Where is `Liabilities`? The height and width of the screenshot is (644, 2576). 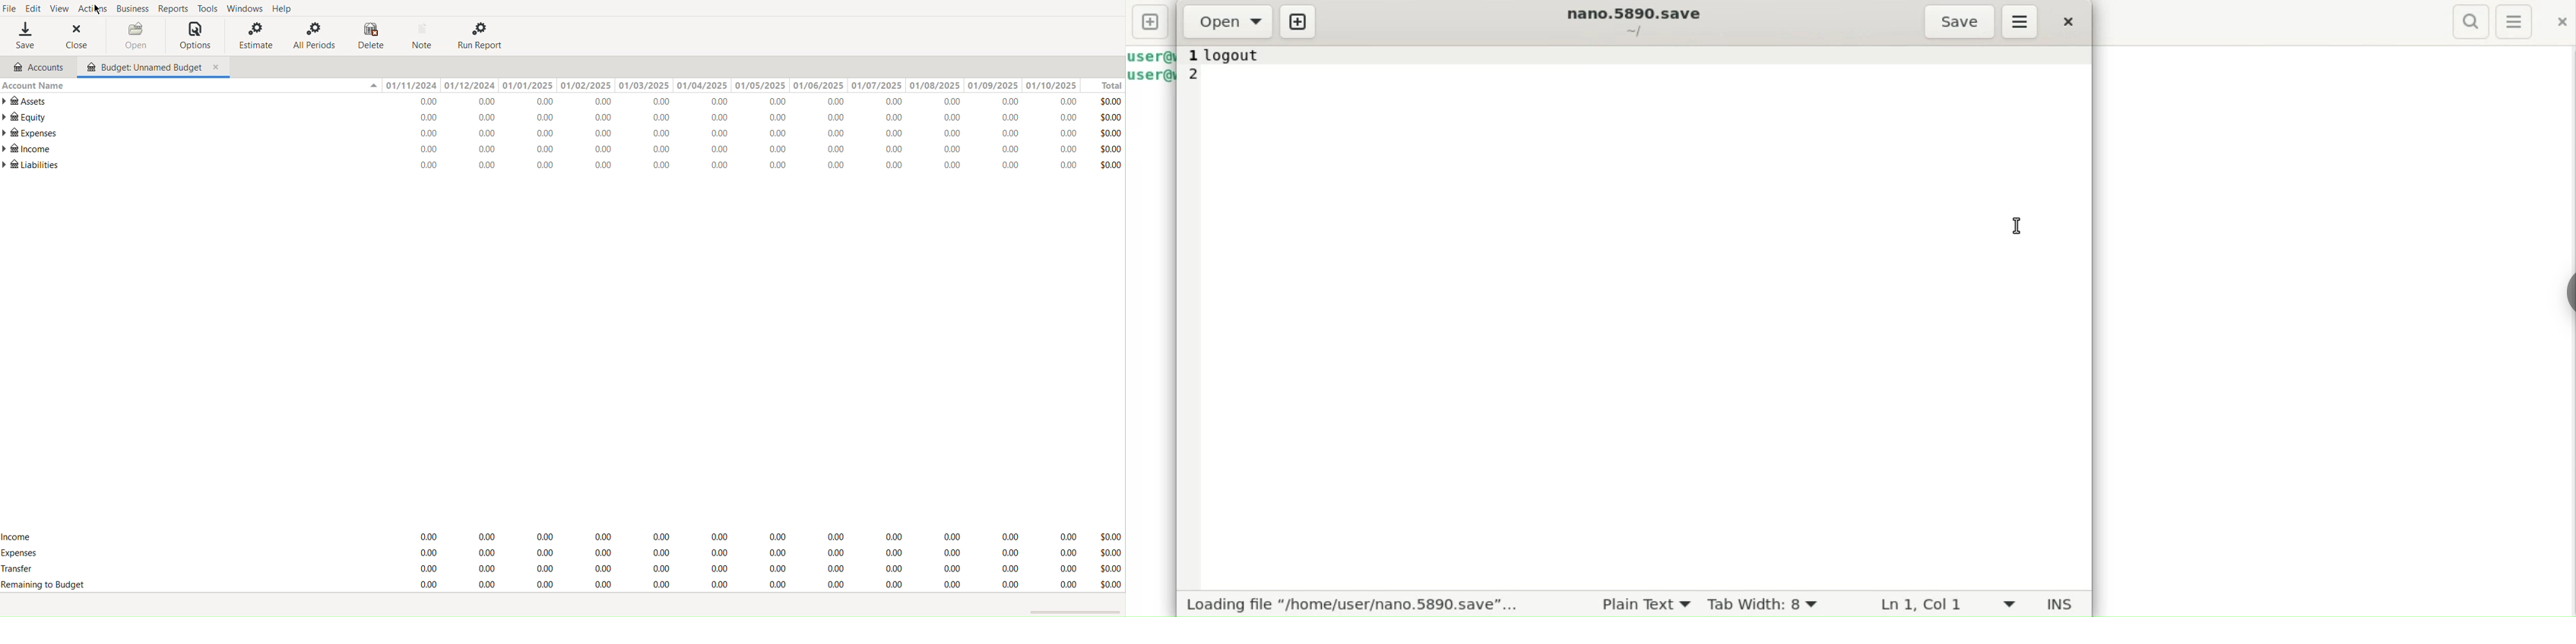
Liabilities is located at coordinates (32, 165).